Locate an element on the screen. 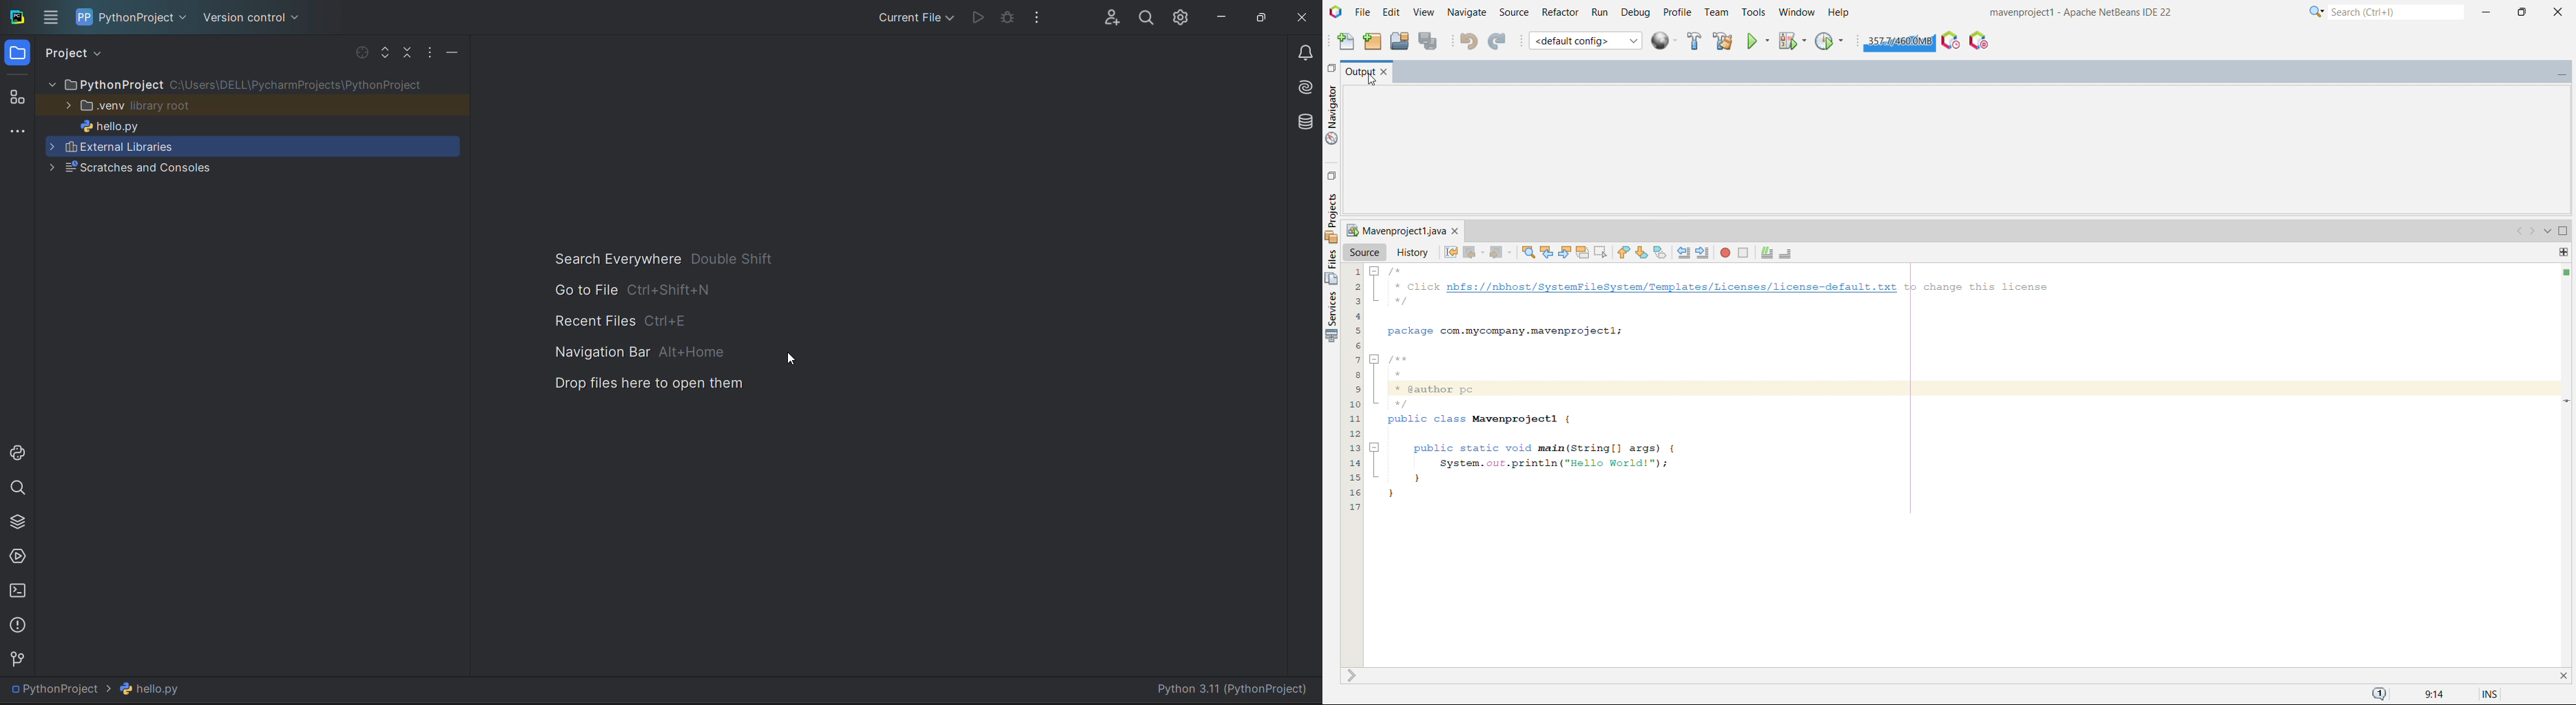 Image resolution: width=2576 pixels, height=728 pixels. collapse file is located at coordinates (406, 52).